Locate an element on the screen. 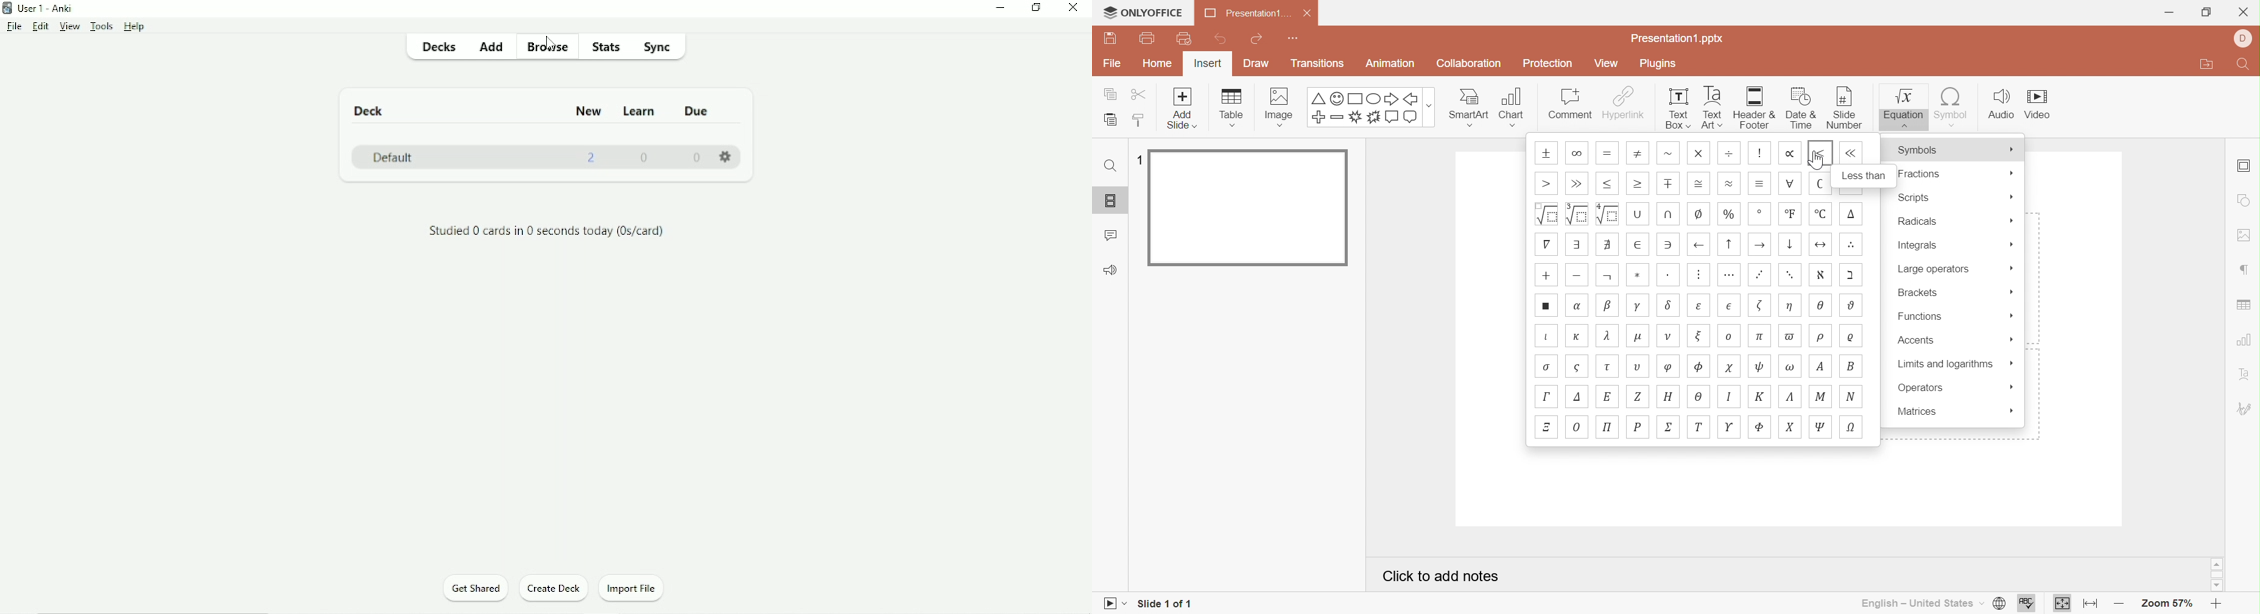 The image size is (2268, 616). Slide number is located at coordinates (1847, 107).